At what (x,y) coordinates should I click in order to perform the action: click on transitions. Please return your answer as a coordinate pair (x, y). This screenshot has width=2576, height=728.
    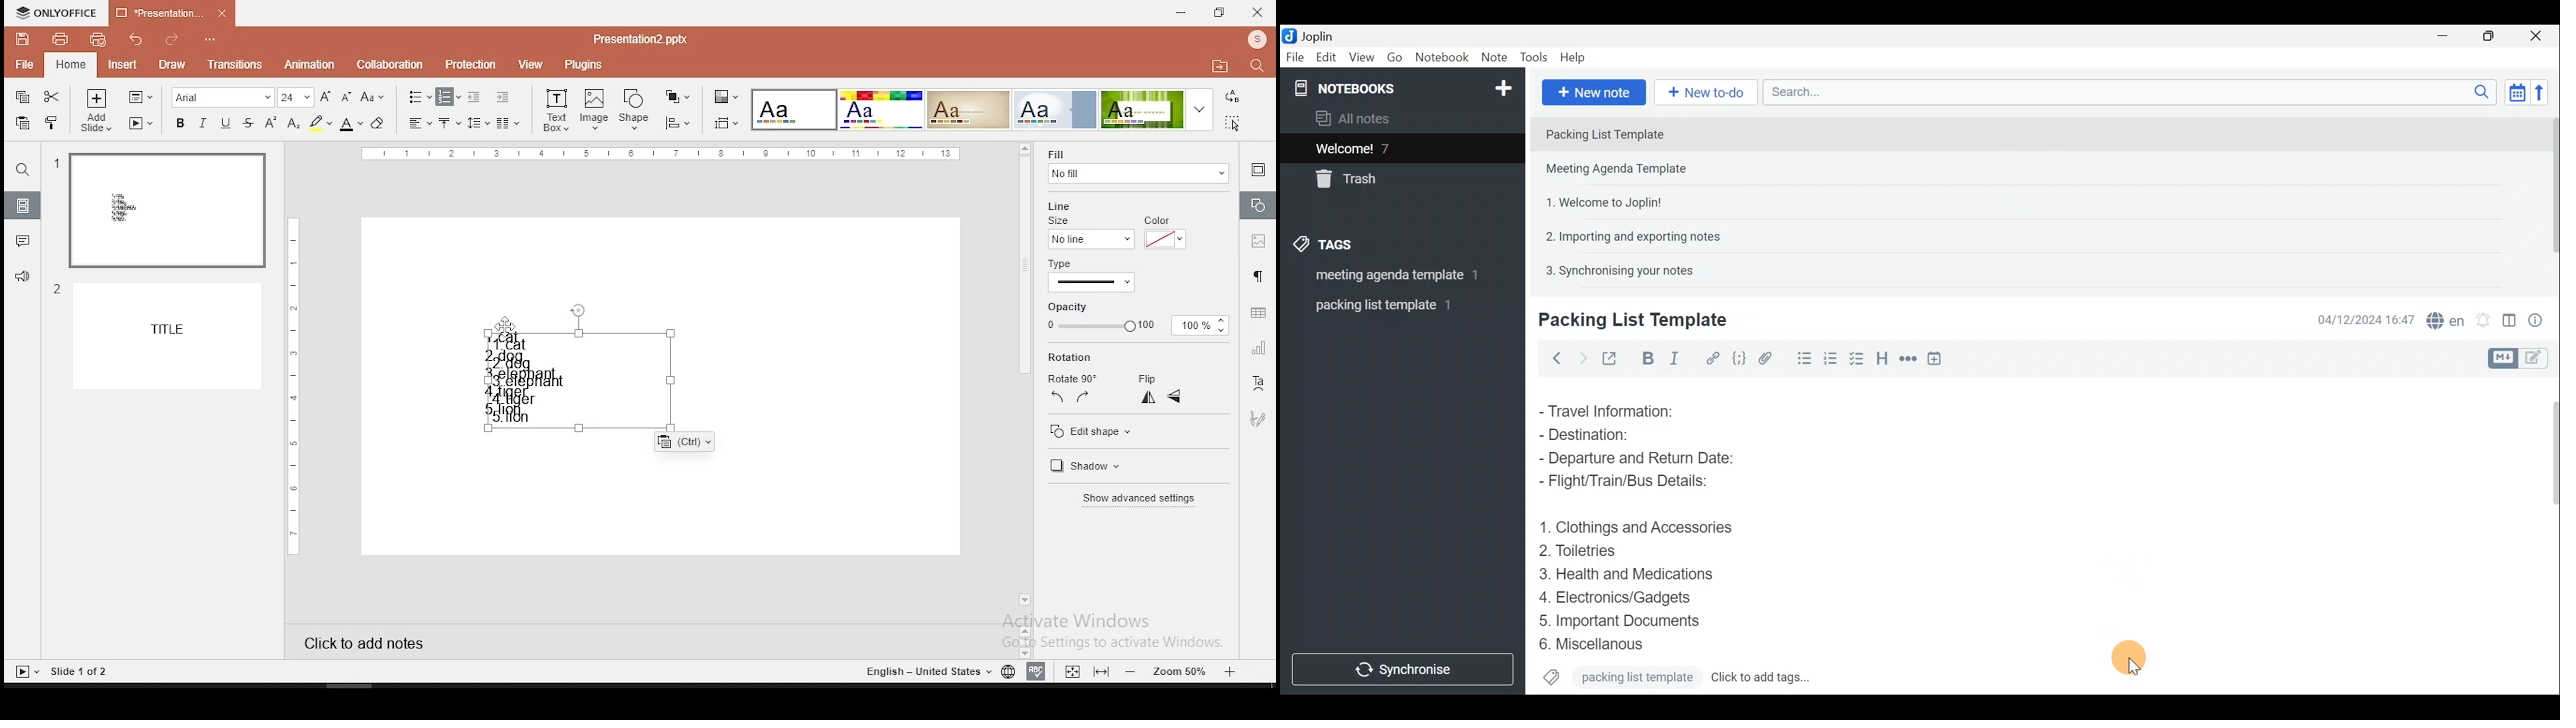
    Looking at the image, I should click on (232, 66).